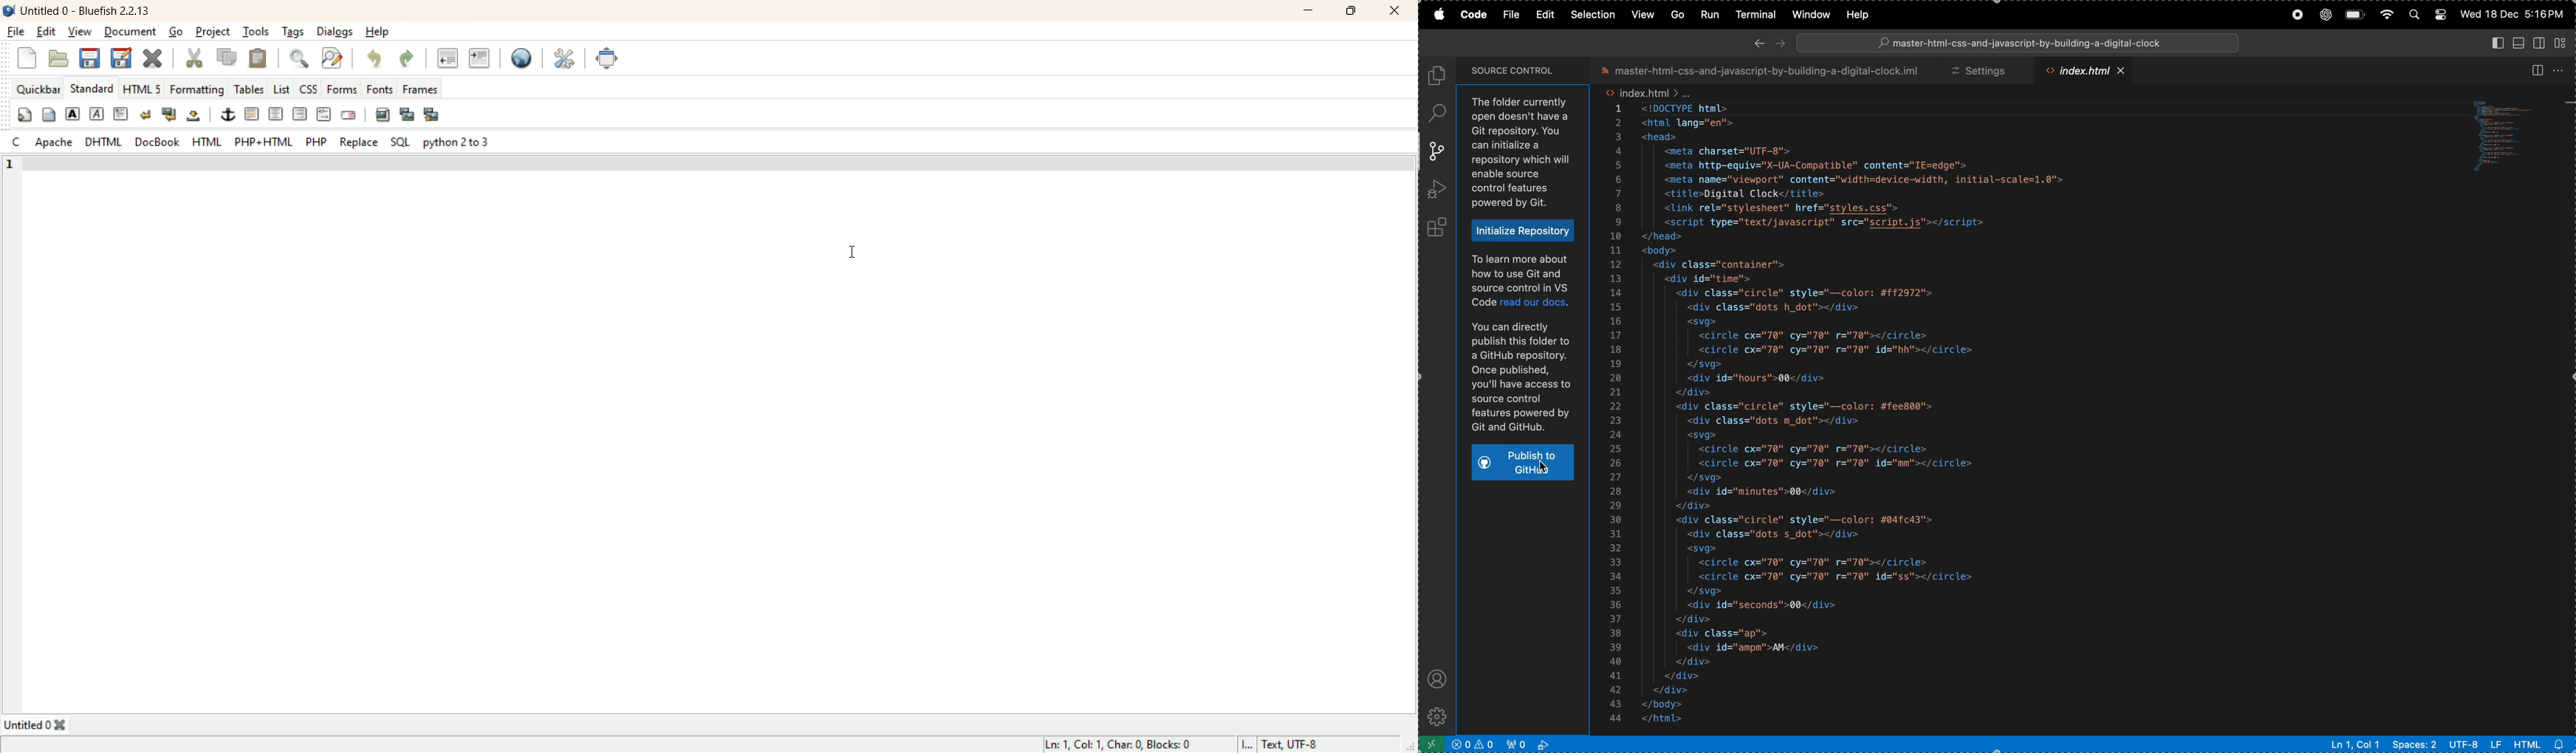  Describe the element at coordinates (335, 31) in the screenshot. I see `dialogs` at that location.